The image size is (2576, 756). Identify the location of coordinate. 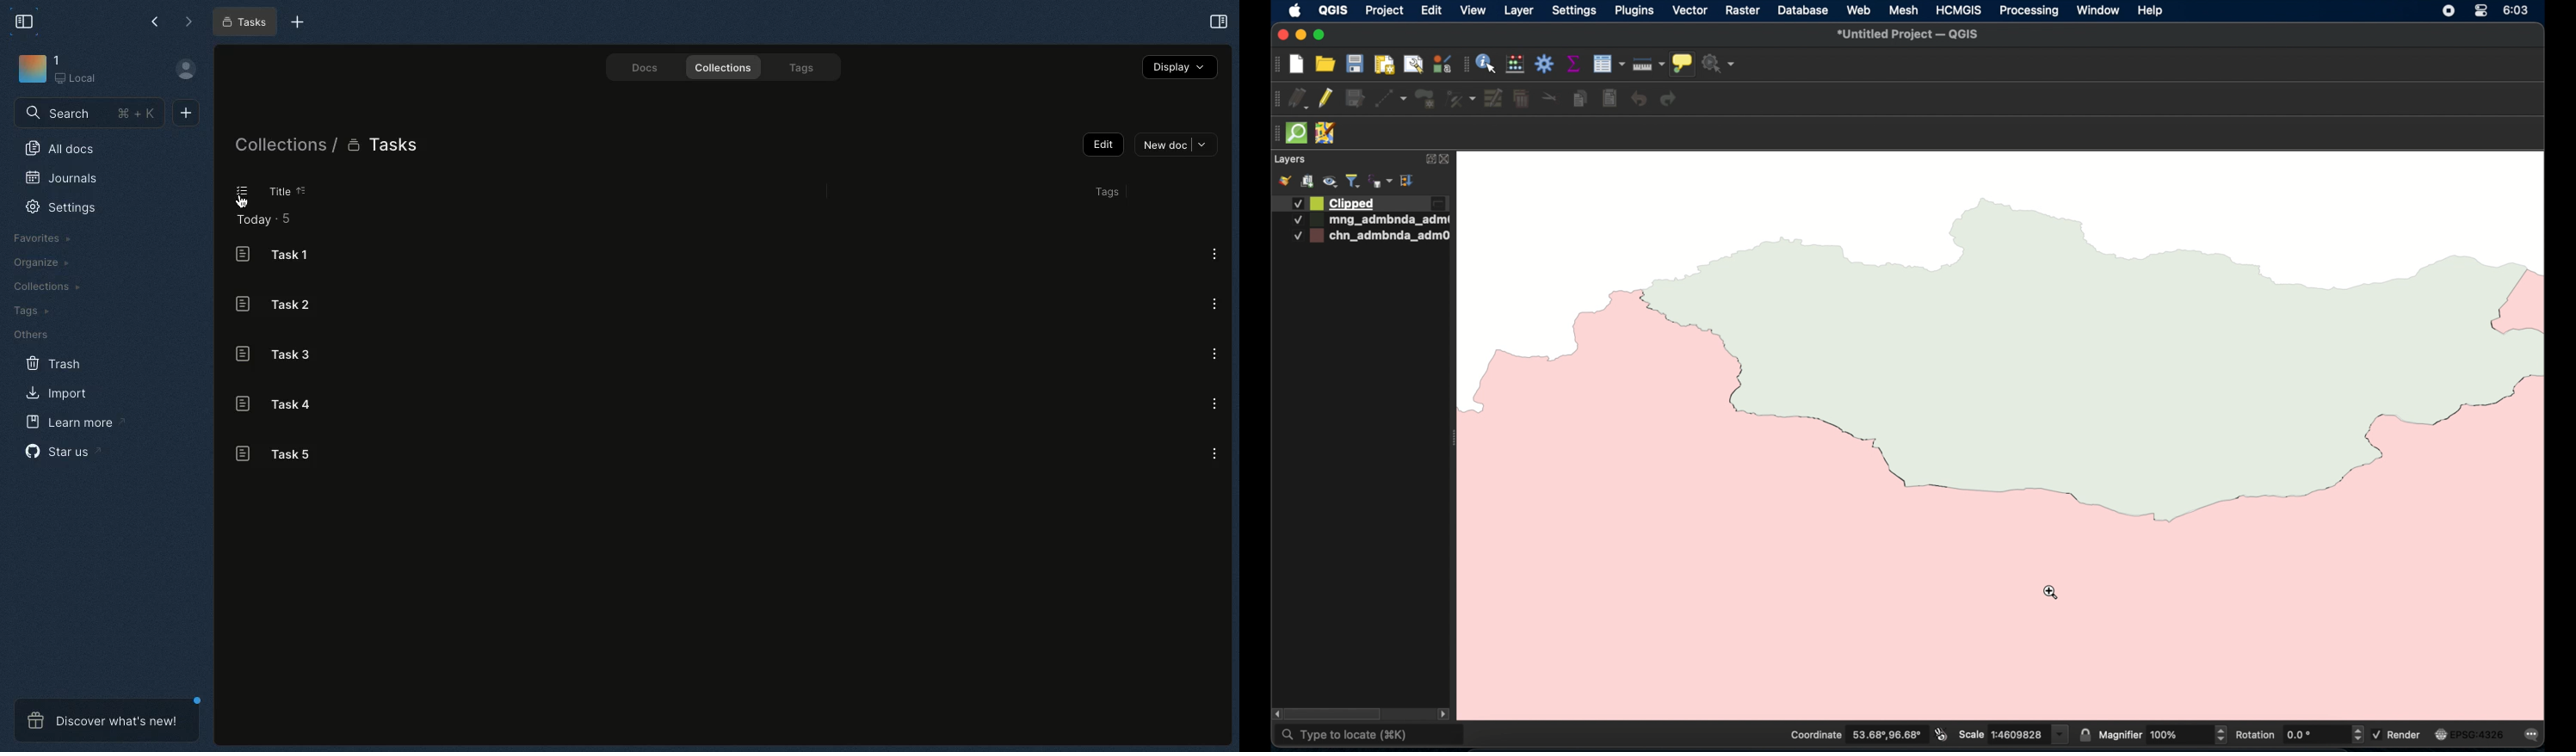
(1854, 735).